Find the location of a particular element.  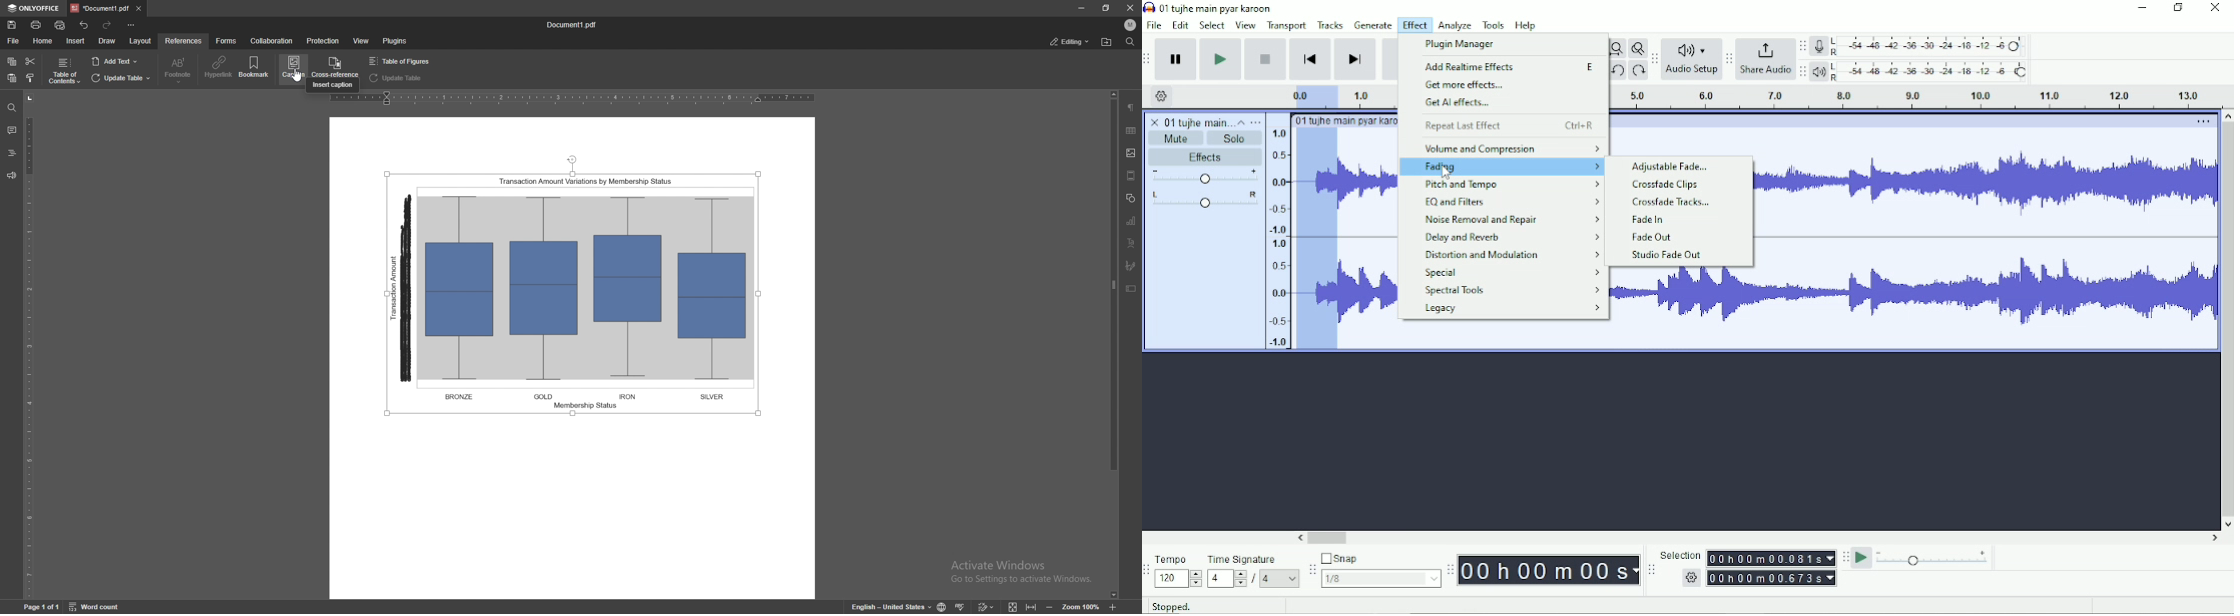

Fade In is located at coordinates (1646, 220).